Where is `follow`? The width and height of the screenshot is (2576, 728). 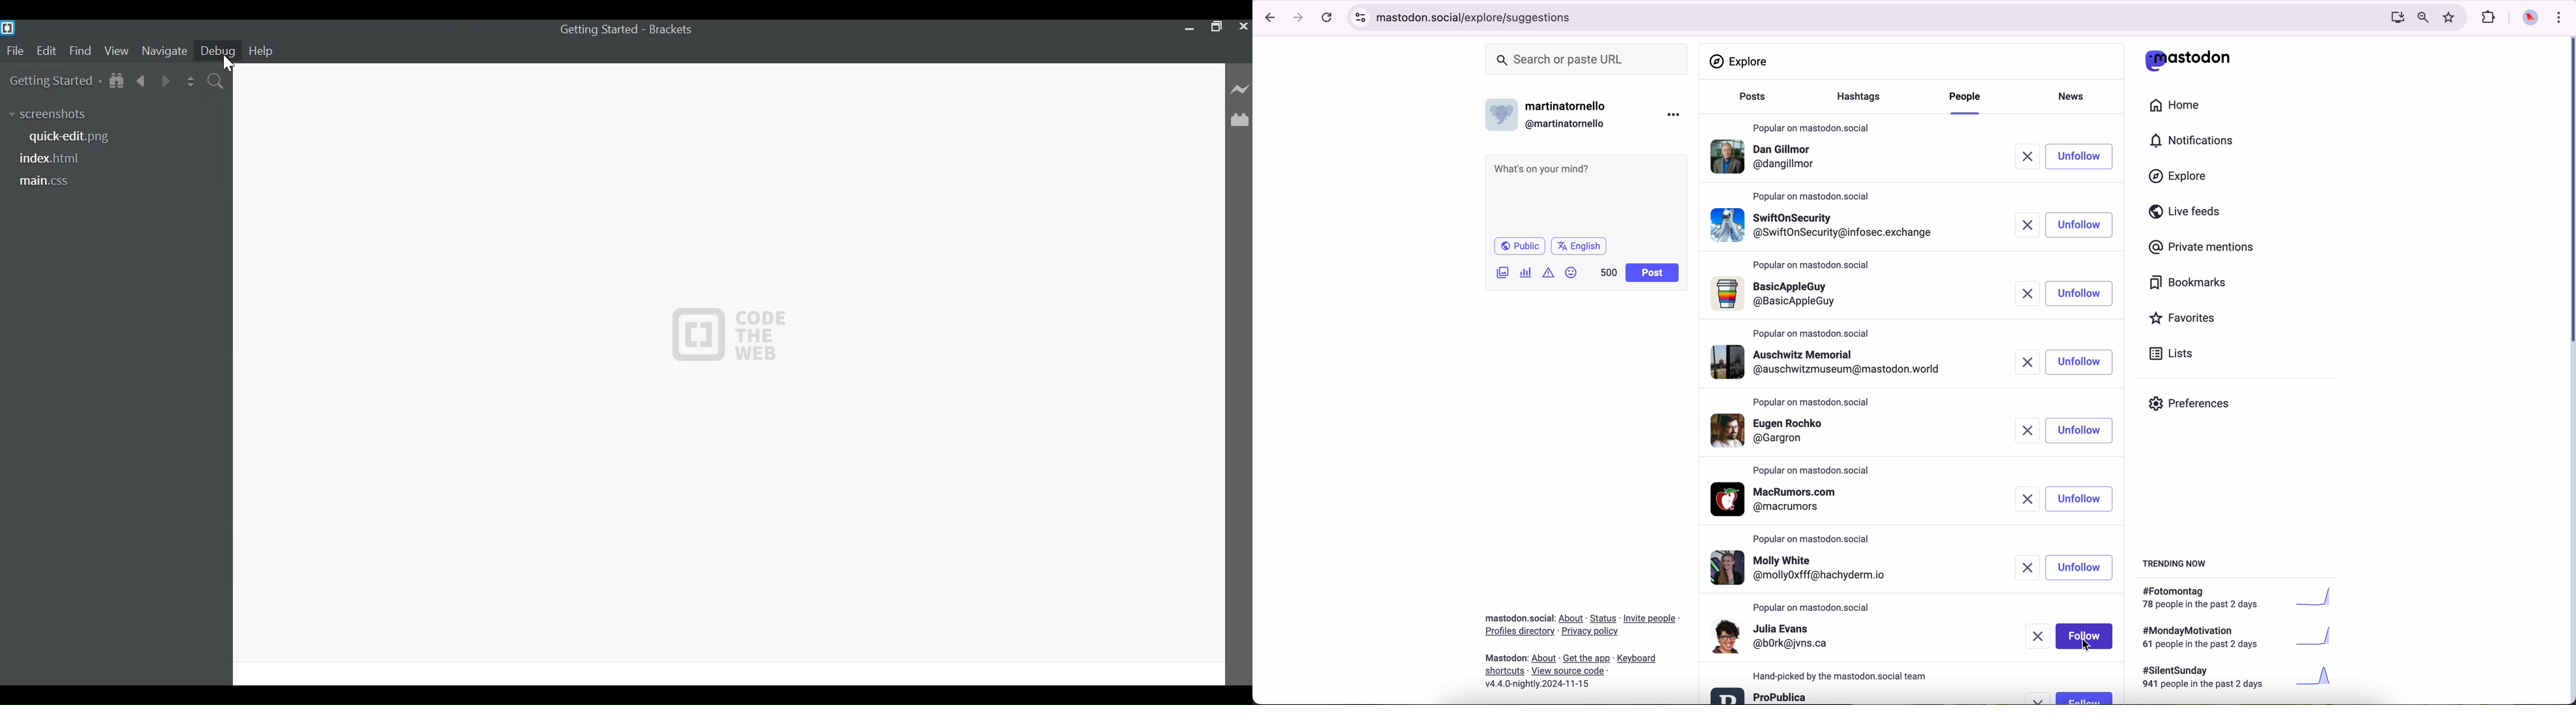
follow is located at coordinates (2085, 225).